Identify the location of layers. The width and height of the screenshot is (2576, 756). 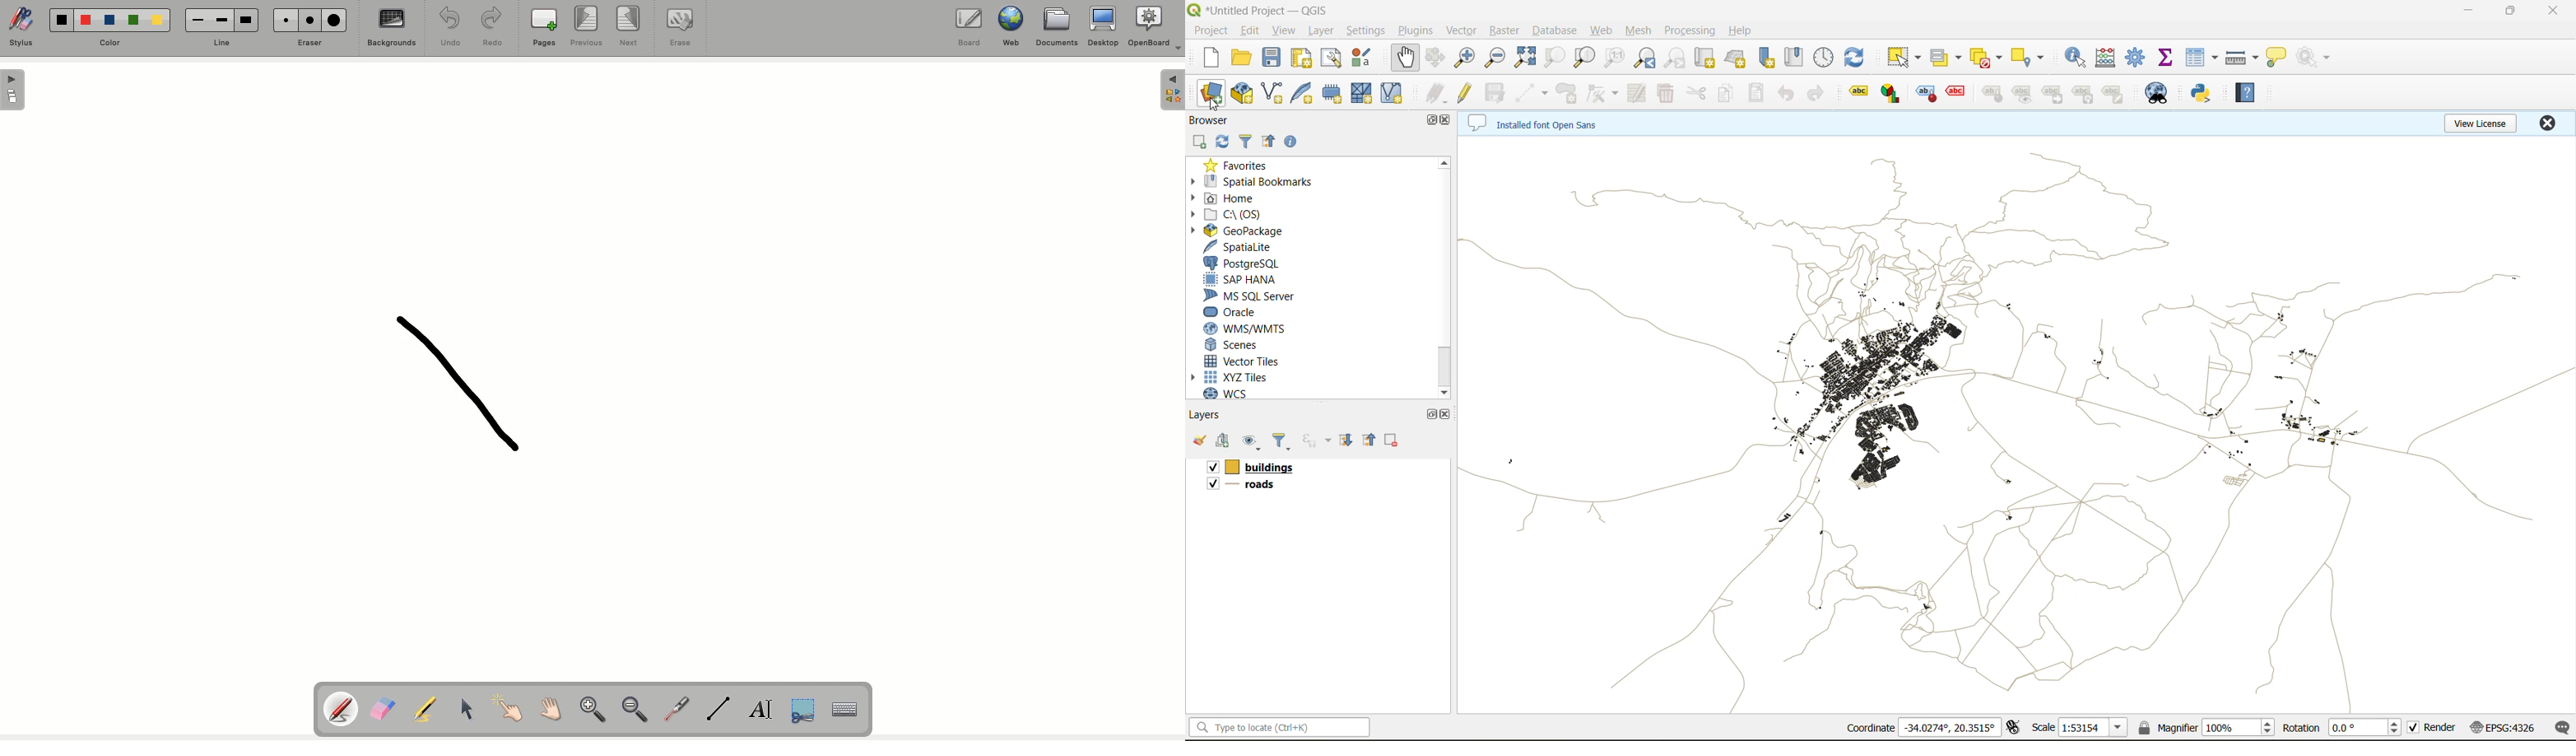
(1253, 487).